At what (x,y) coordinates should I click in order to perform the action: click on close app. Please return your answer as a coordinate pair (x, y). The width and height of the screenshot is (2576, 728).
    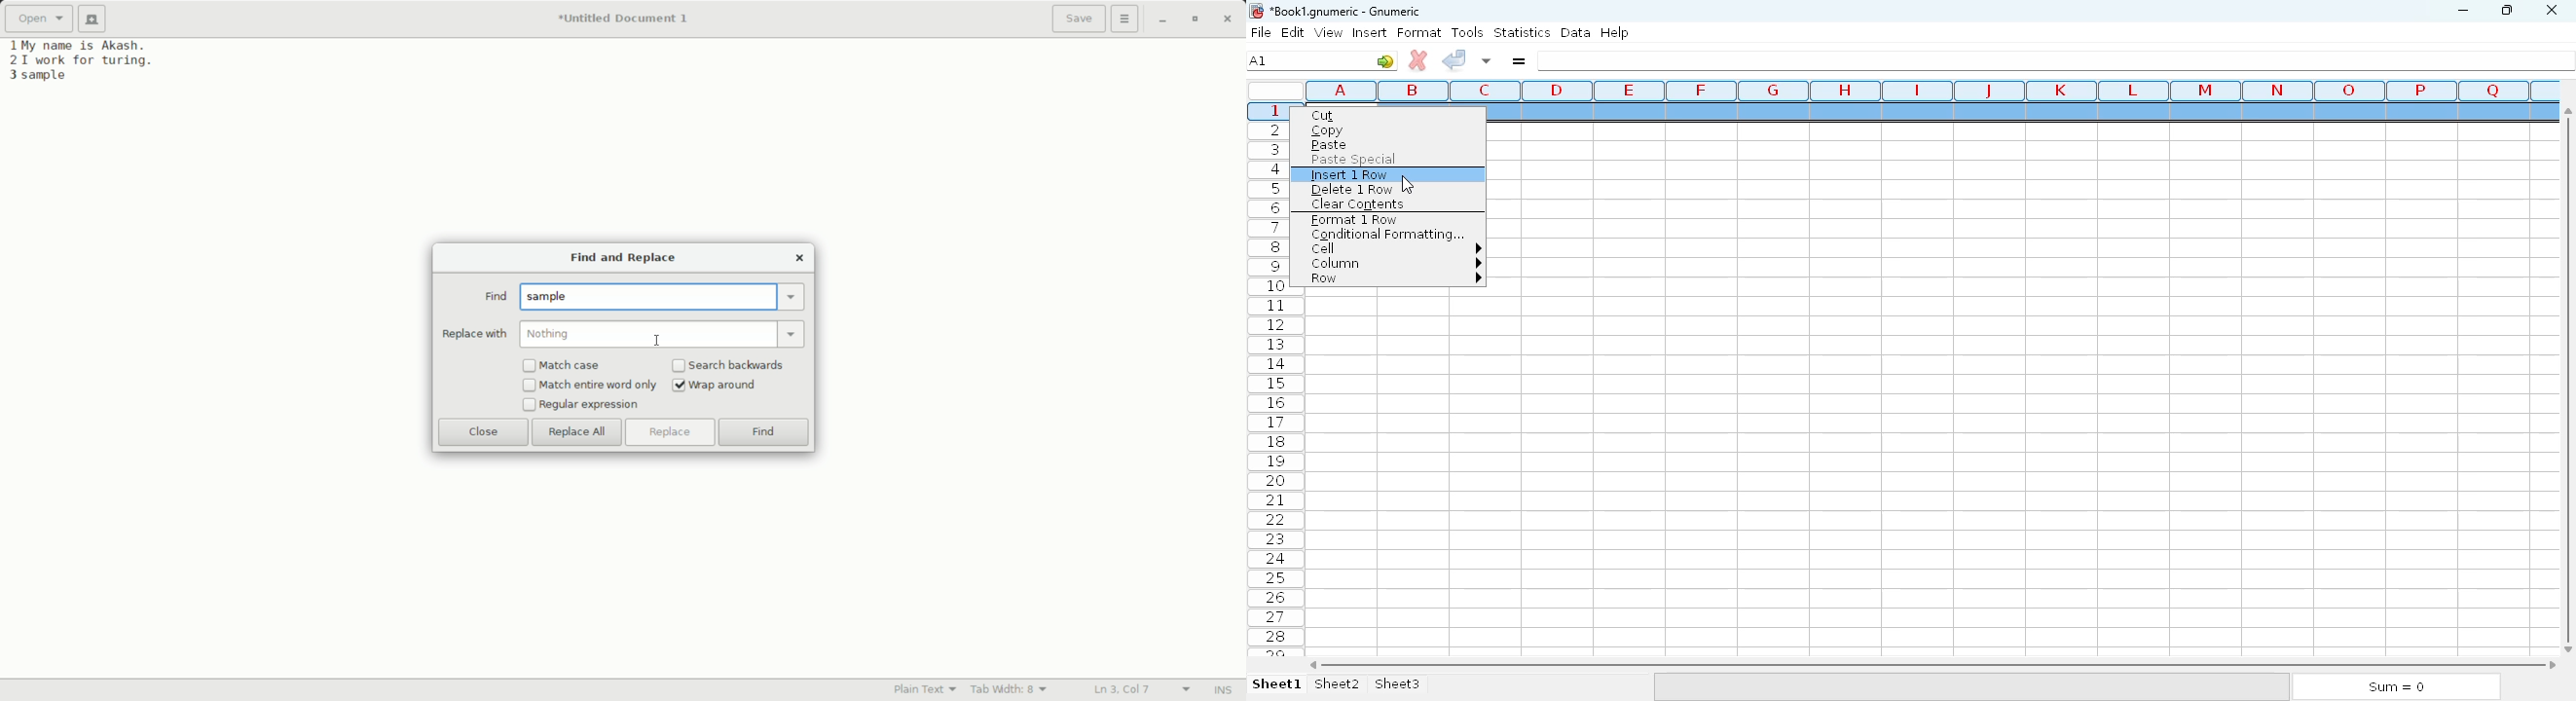
    Looking at the image, I should click on (1227, 19).